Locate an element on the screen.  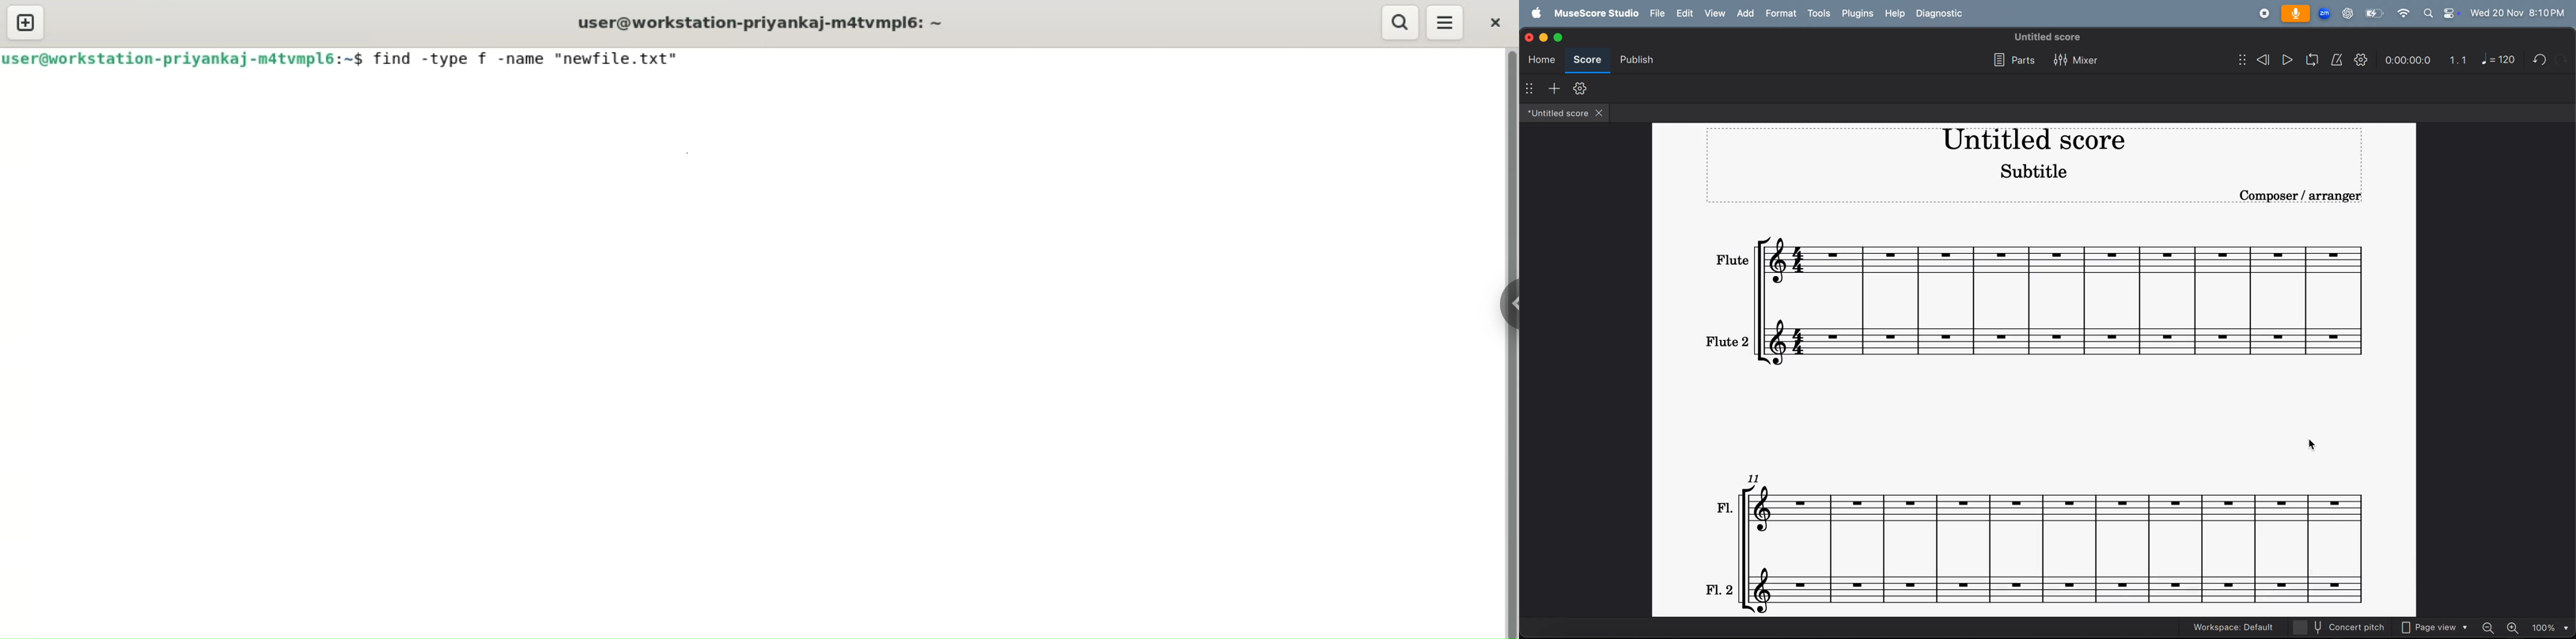
file is located at coordinates (1657, 14).